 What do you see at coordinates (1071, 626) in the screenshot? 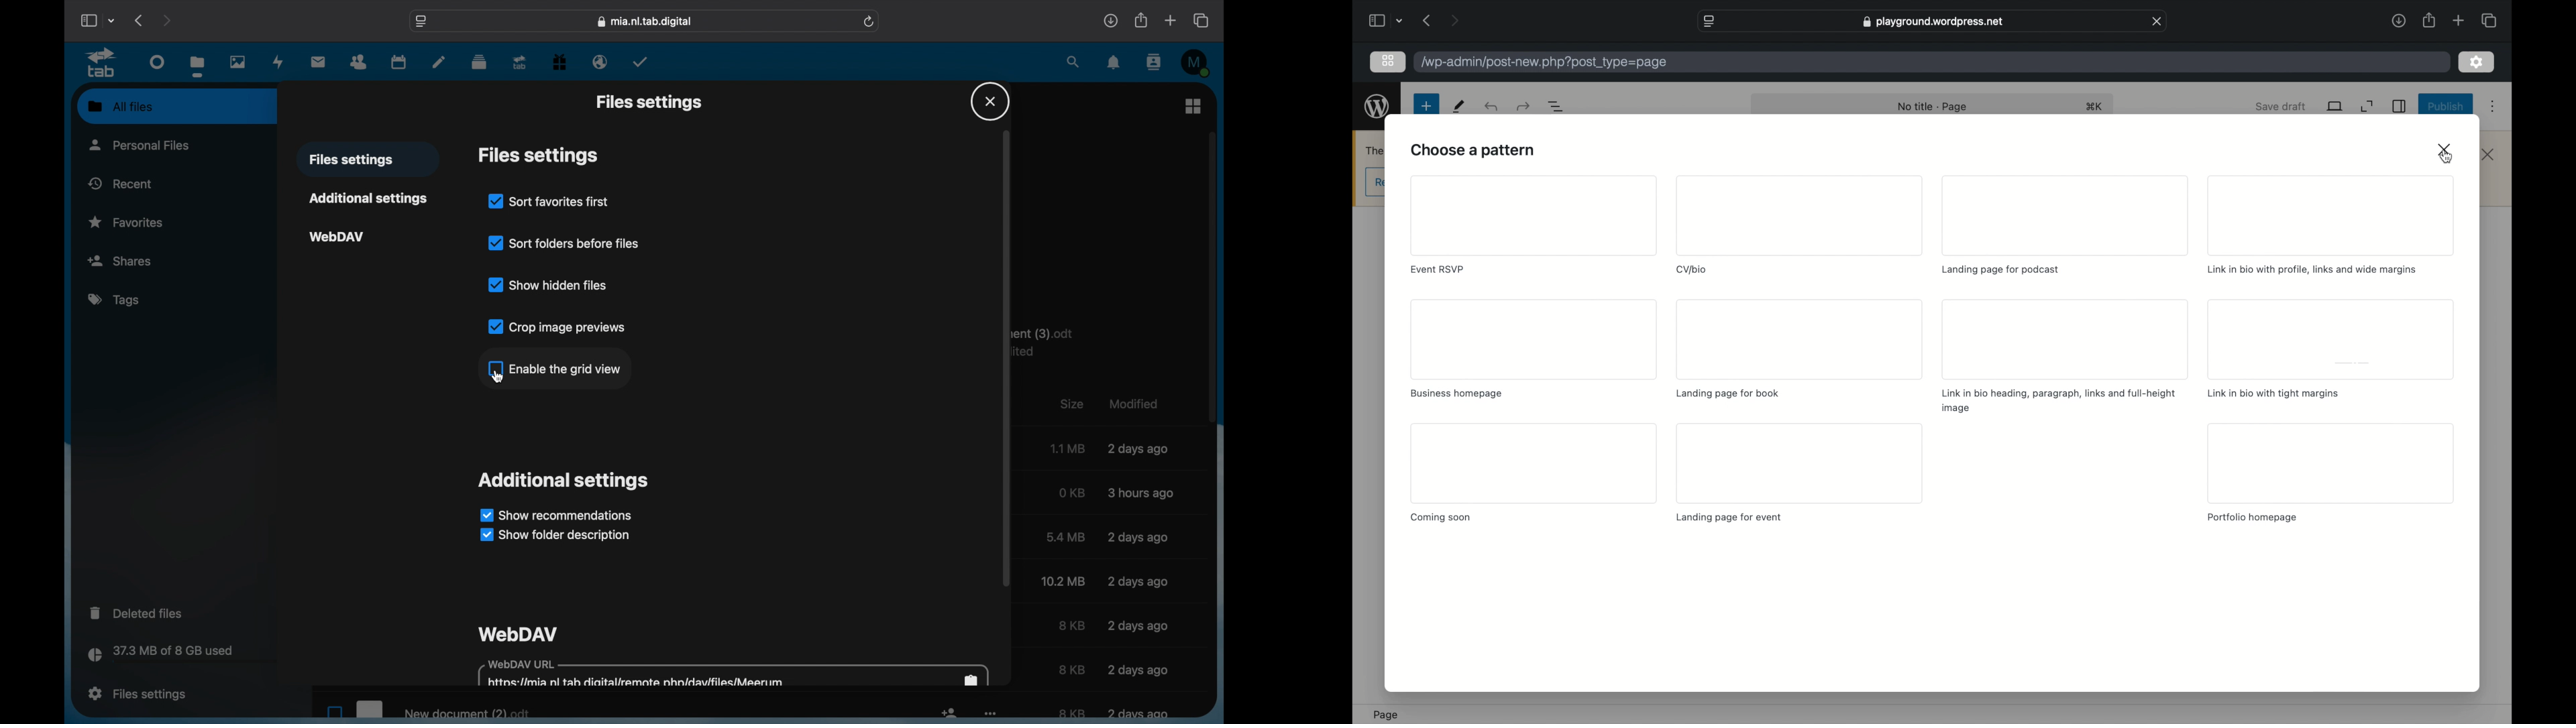
I see `size` at bounding box center [1071, 626].